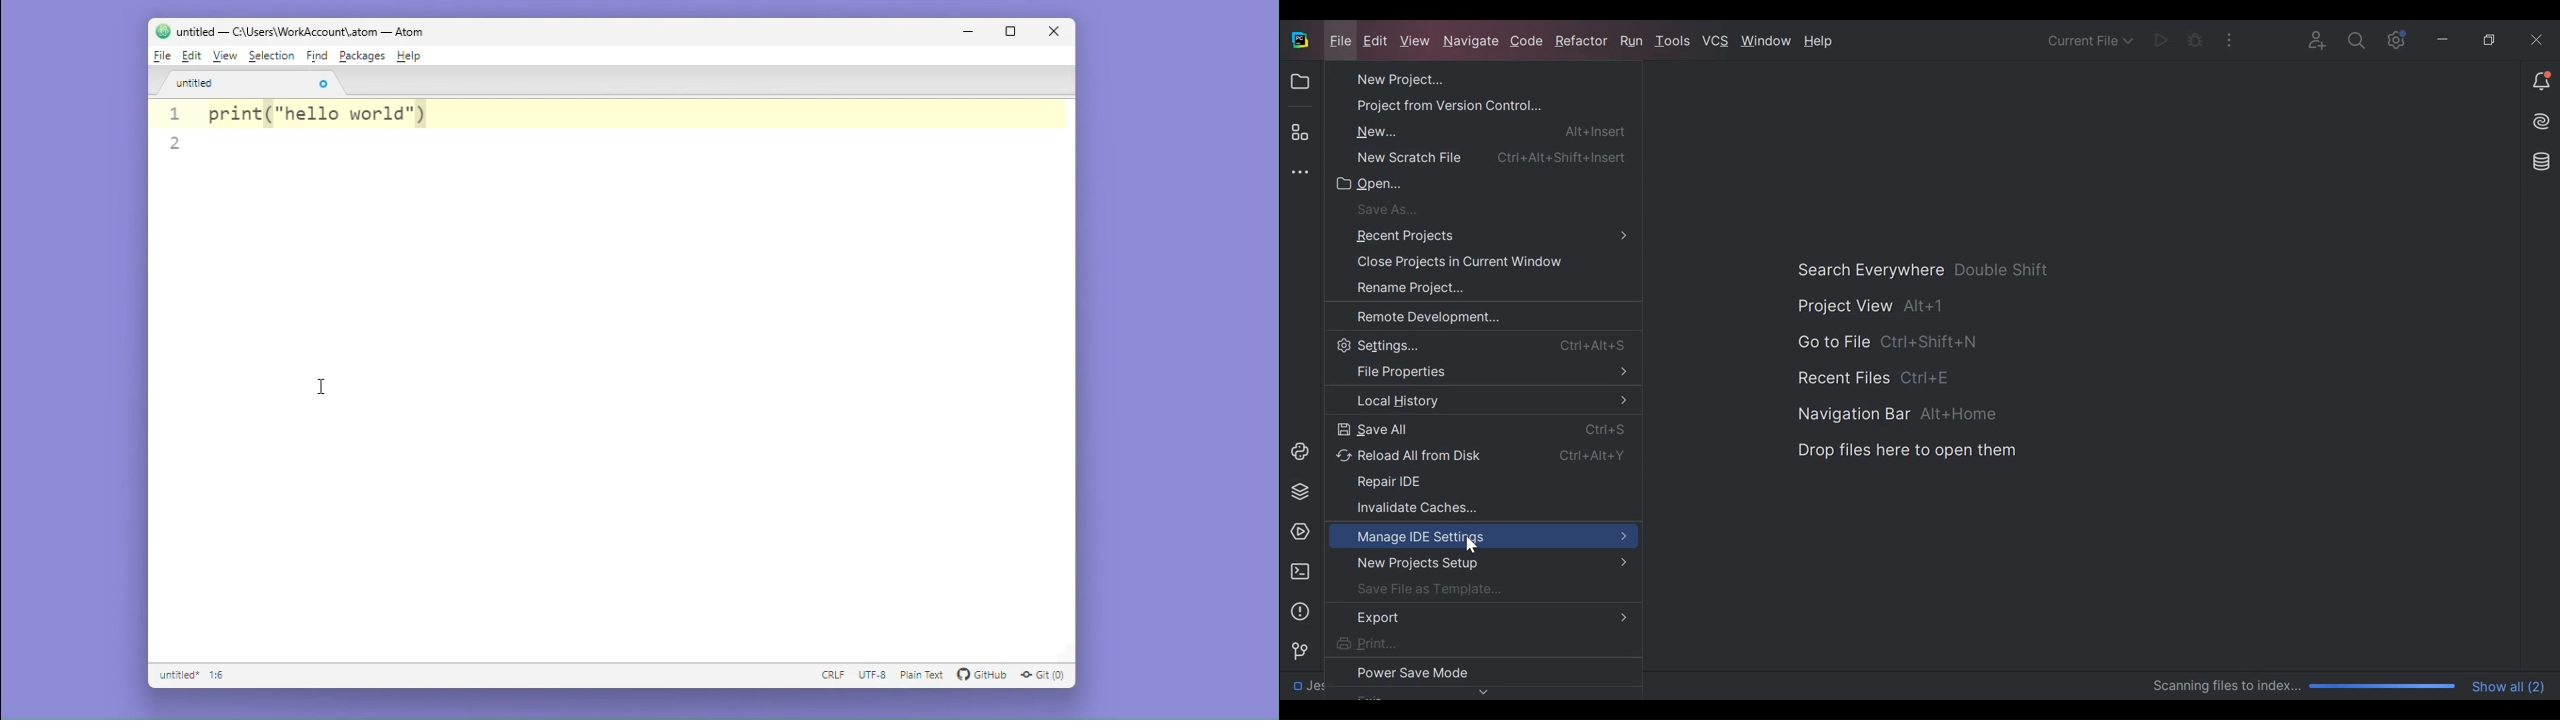 The height and width of the screenshot is (728, 2576). I want to click on Package, so click(362, 57).